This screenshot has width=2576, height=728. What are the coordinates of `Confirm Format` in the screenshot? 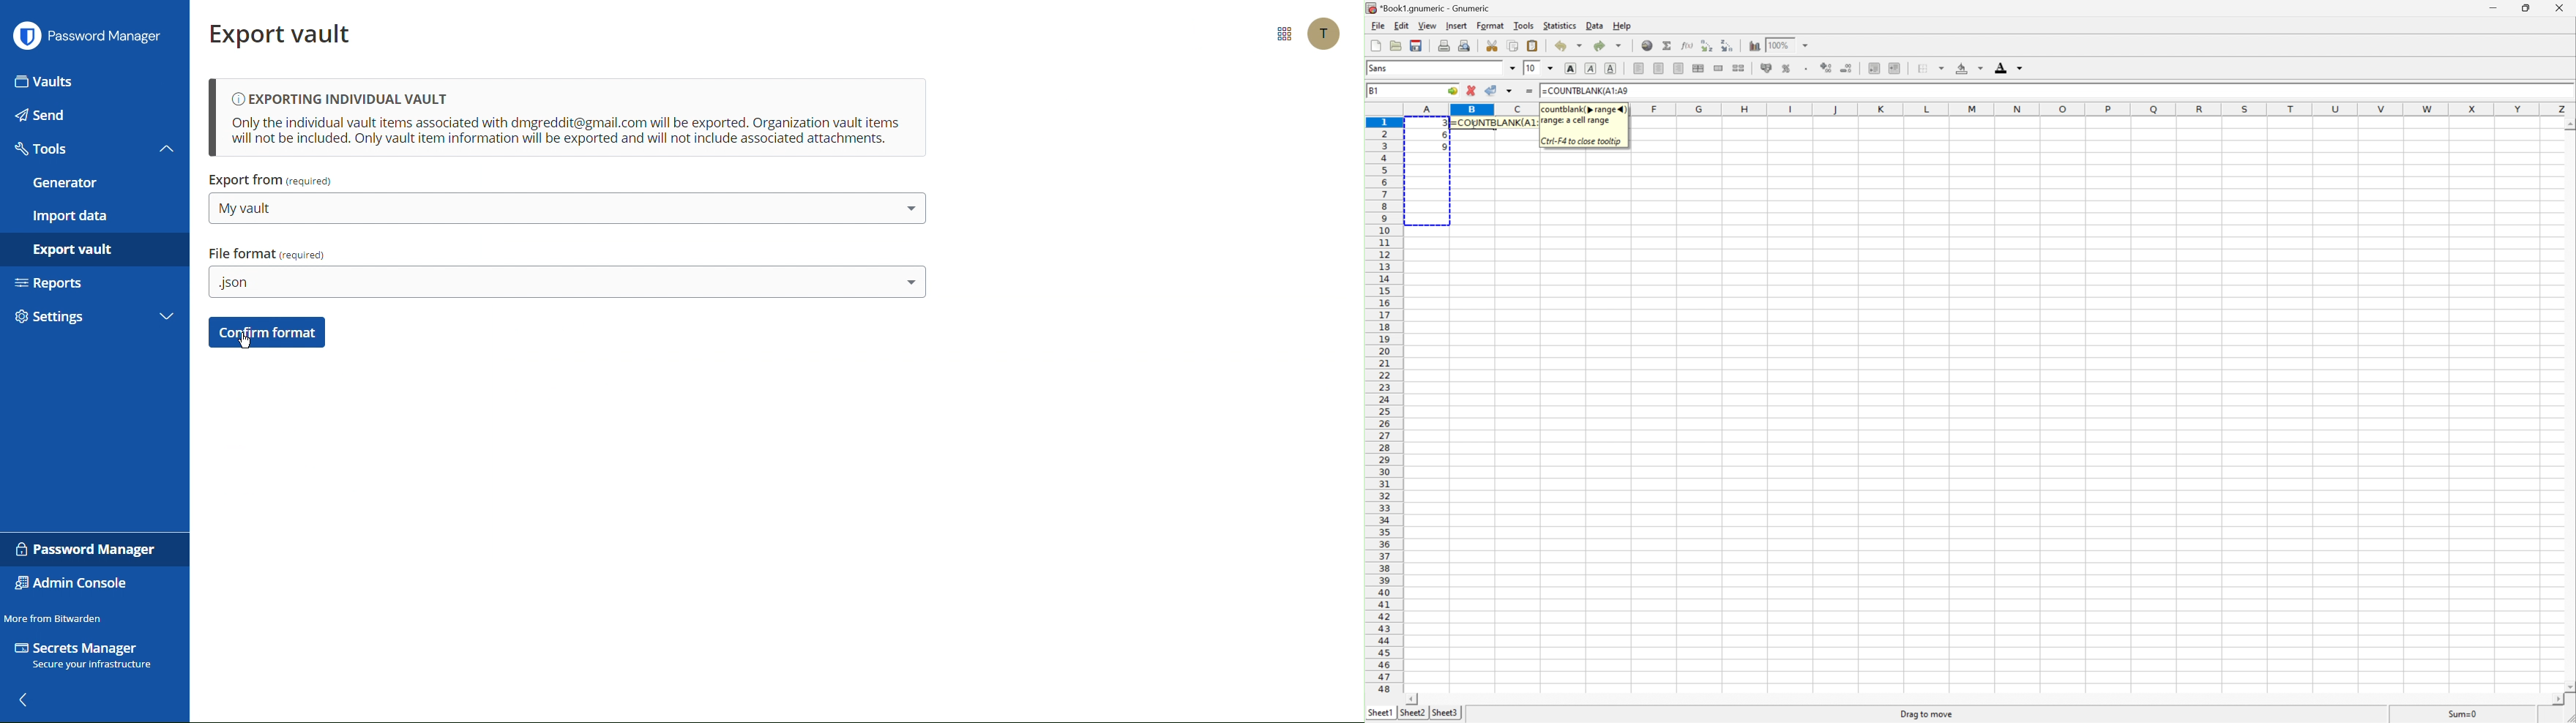 It's located at (269, 332).